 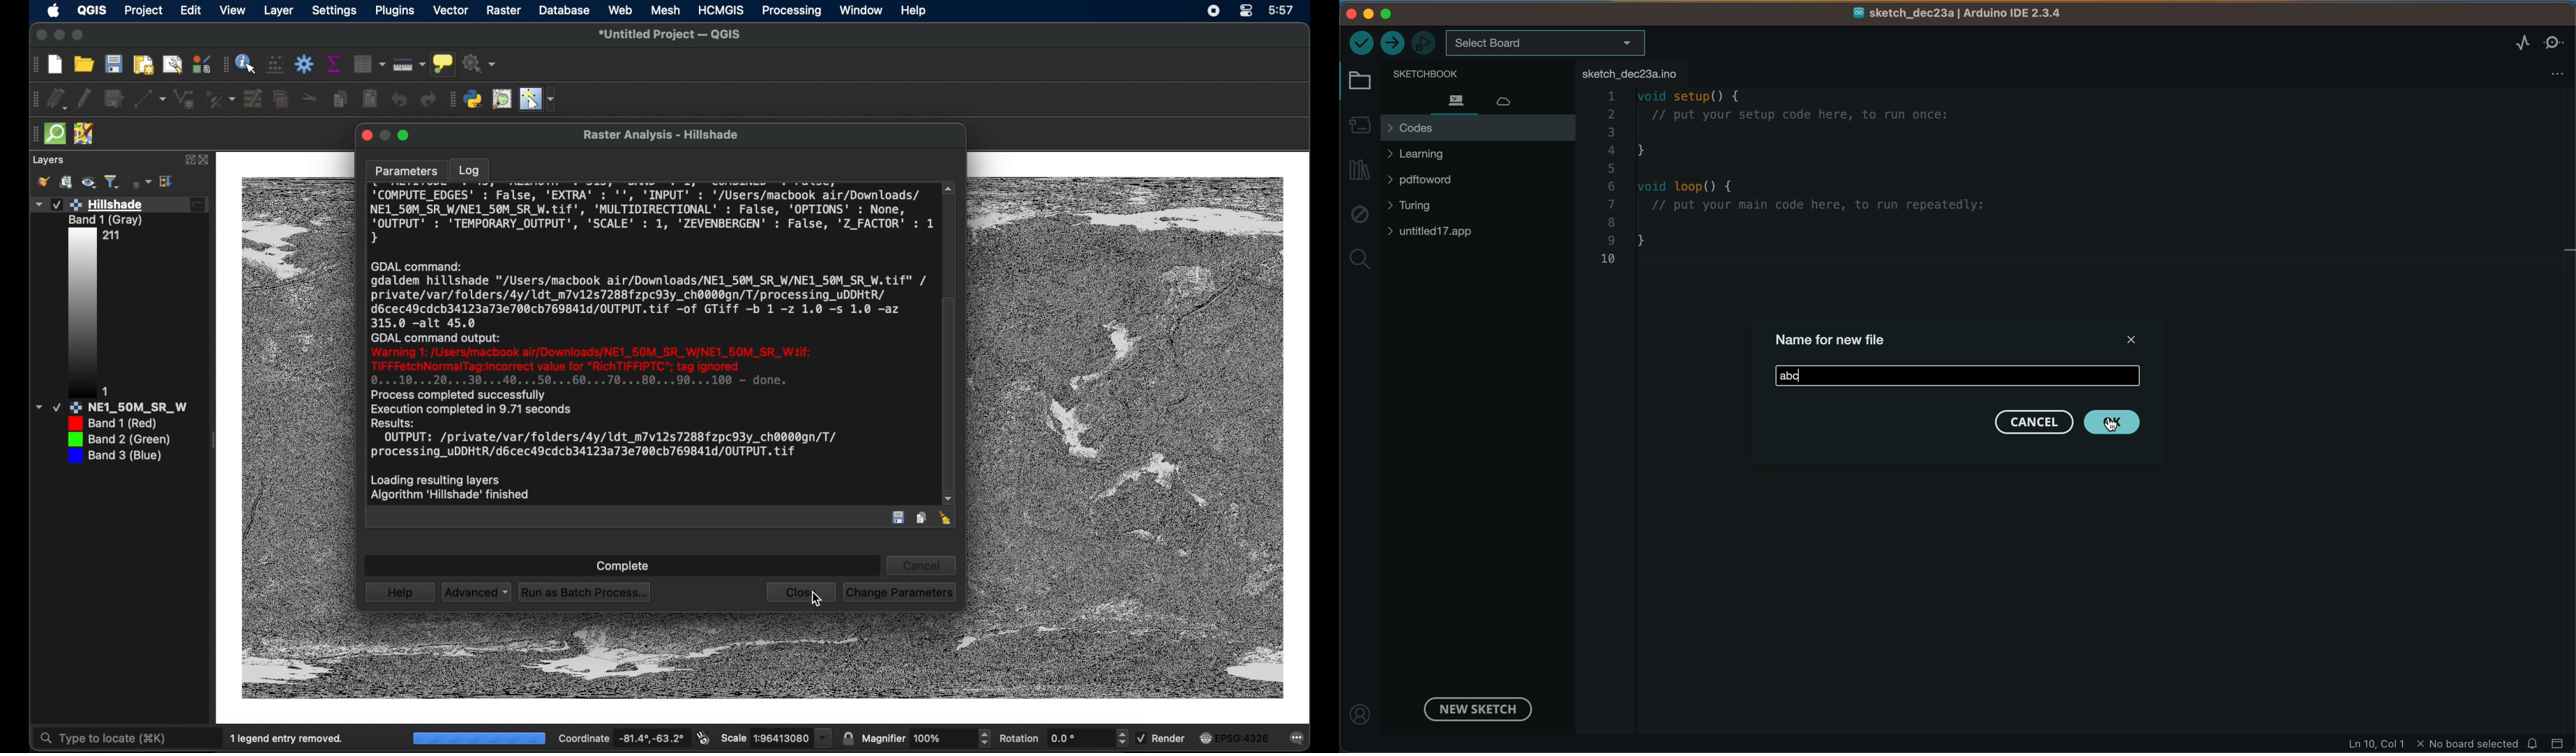 I want to click on edit, so click(x=192, y=10).